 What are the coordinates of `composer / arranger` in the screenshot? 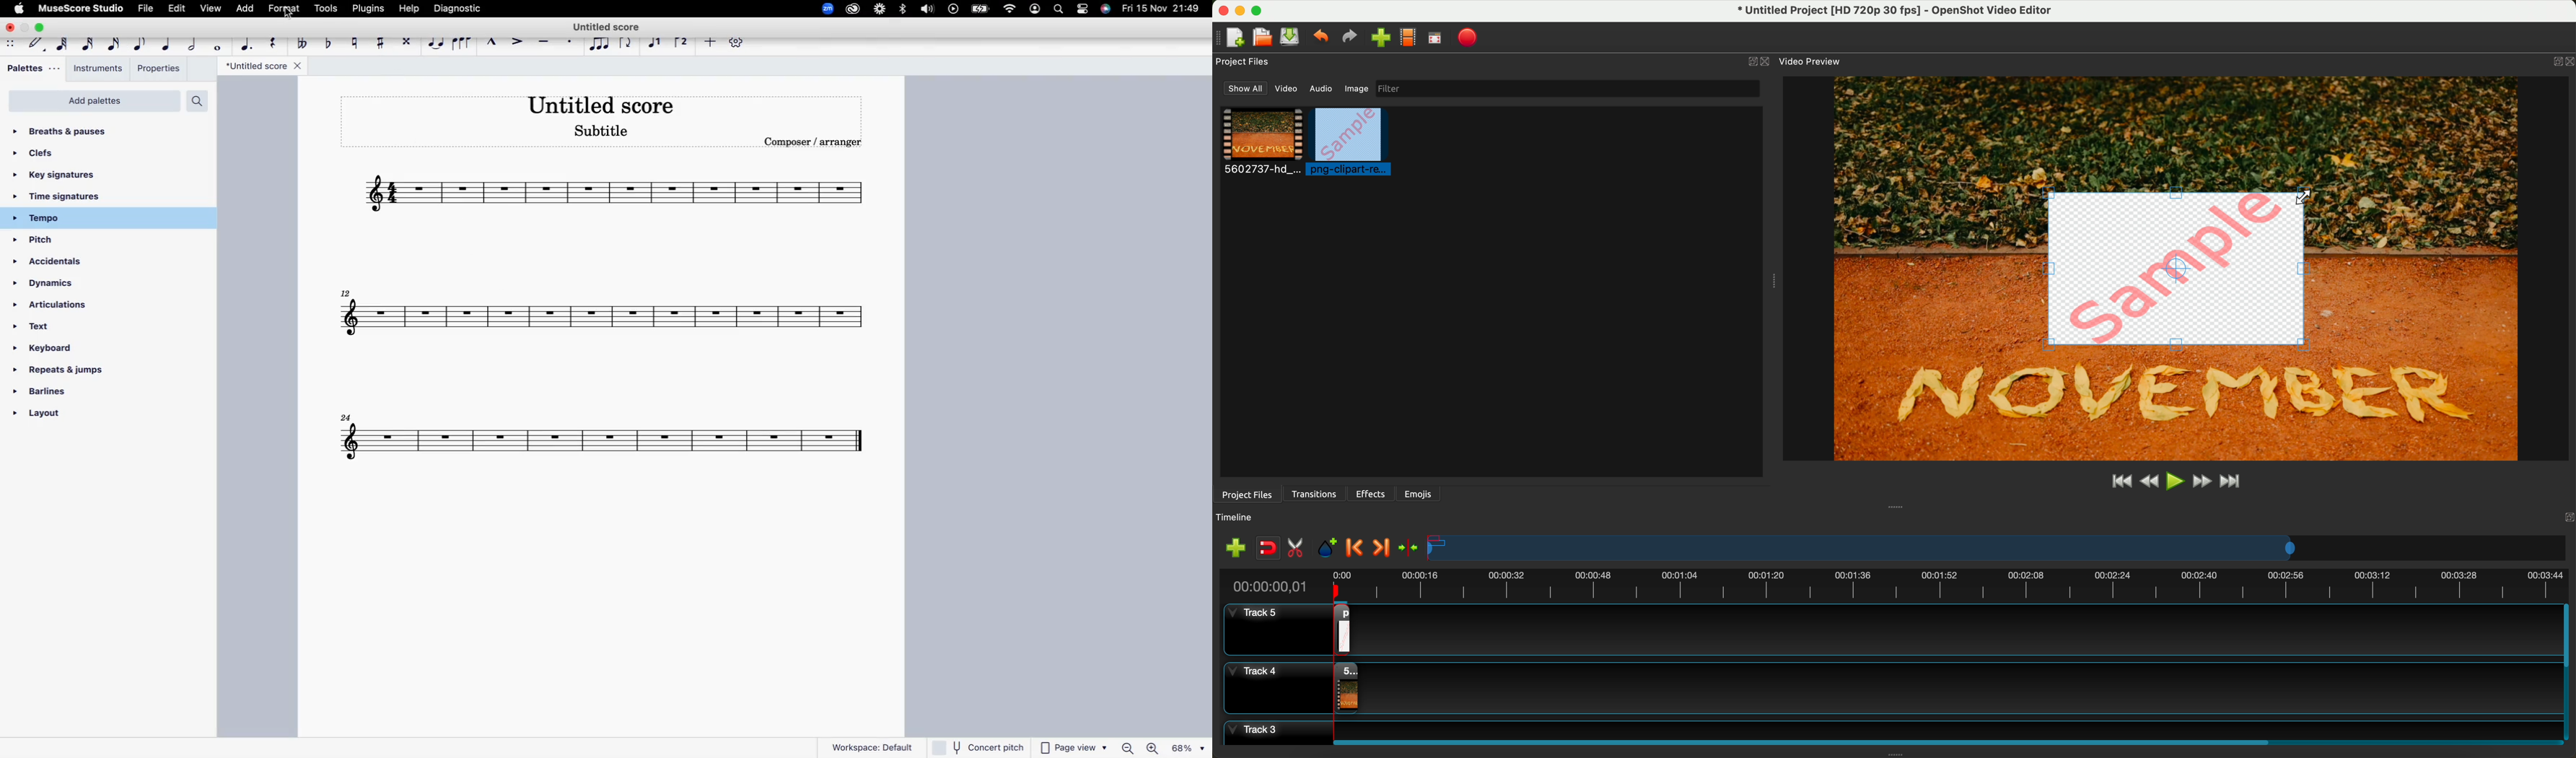 It's located at (818, 141).